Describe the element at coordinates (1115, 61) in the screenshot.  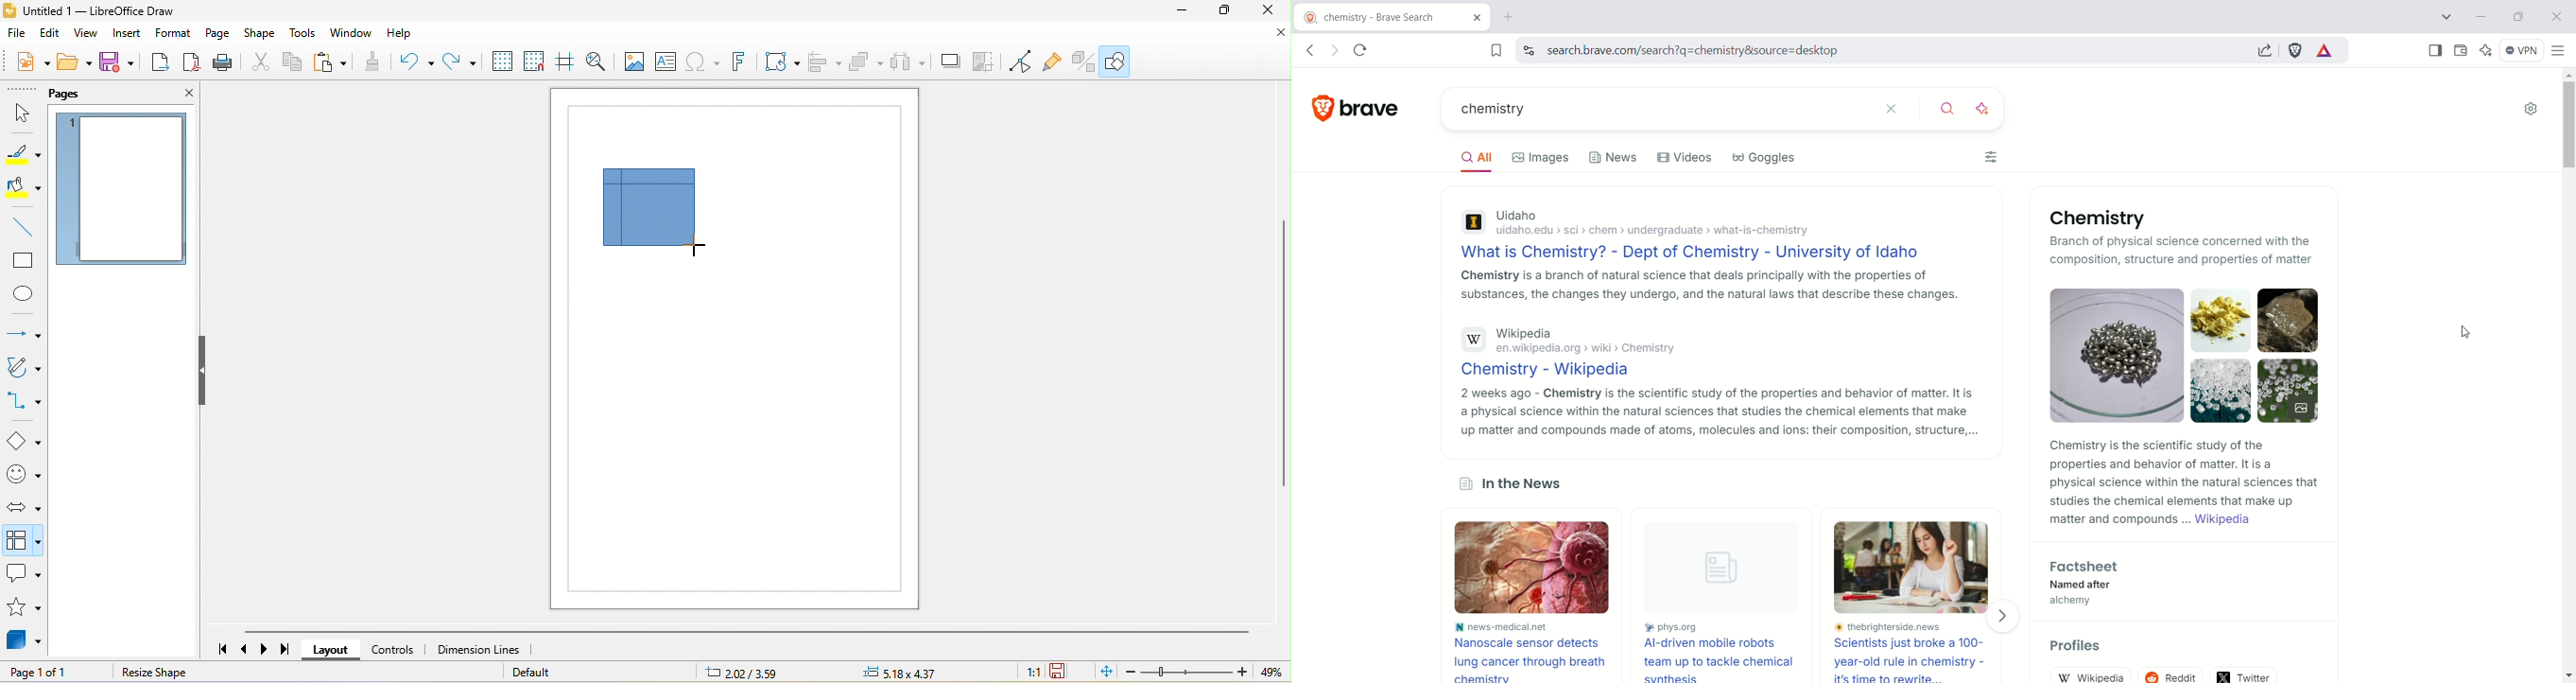
I see `show draw function` at that location.